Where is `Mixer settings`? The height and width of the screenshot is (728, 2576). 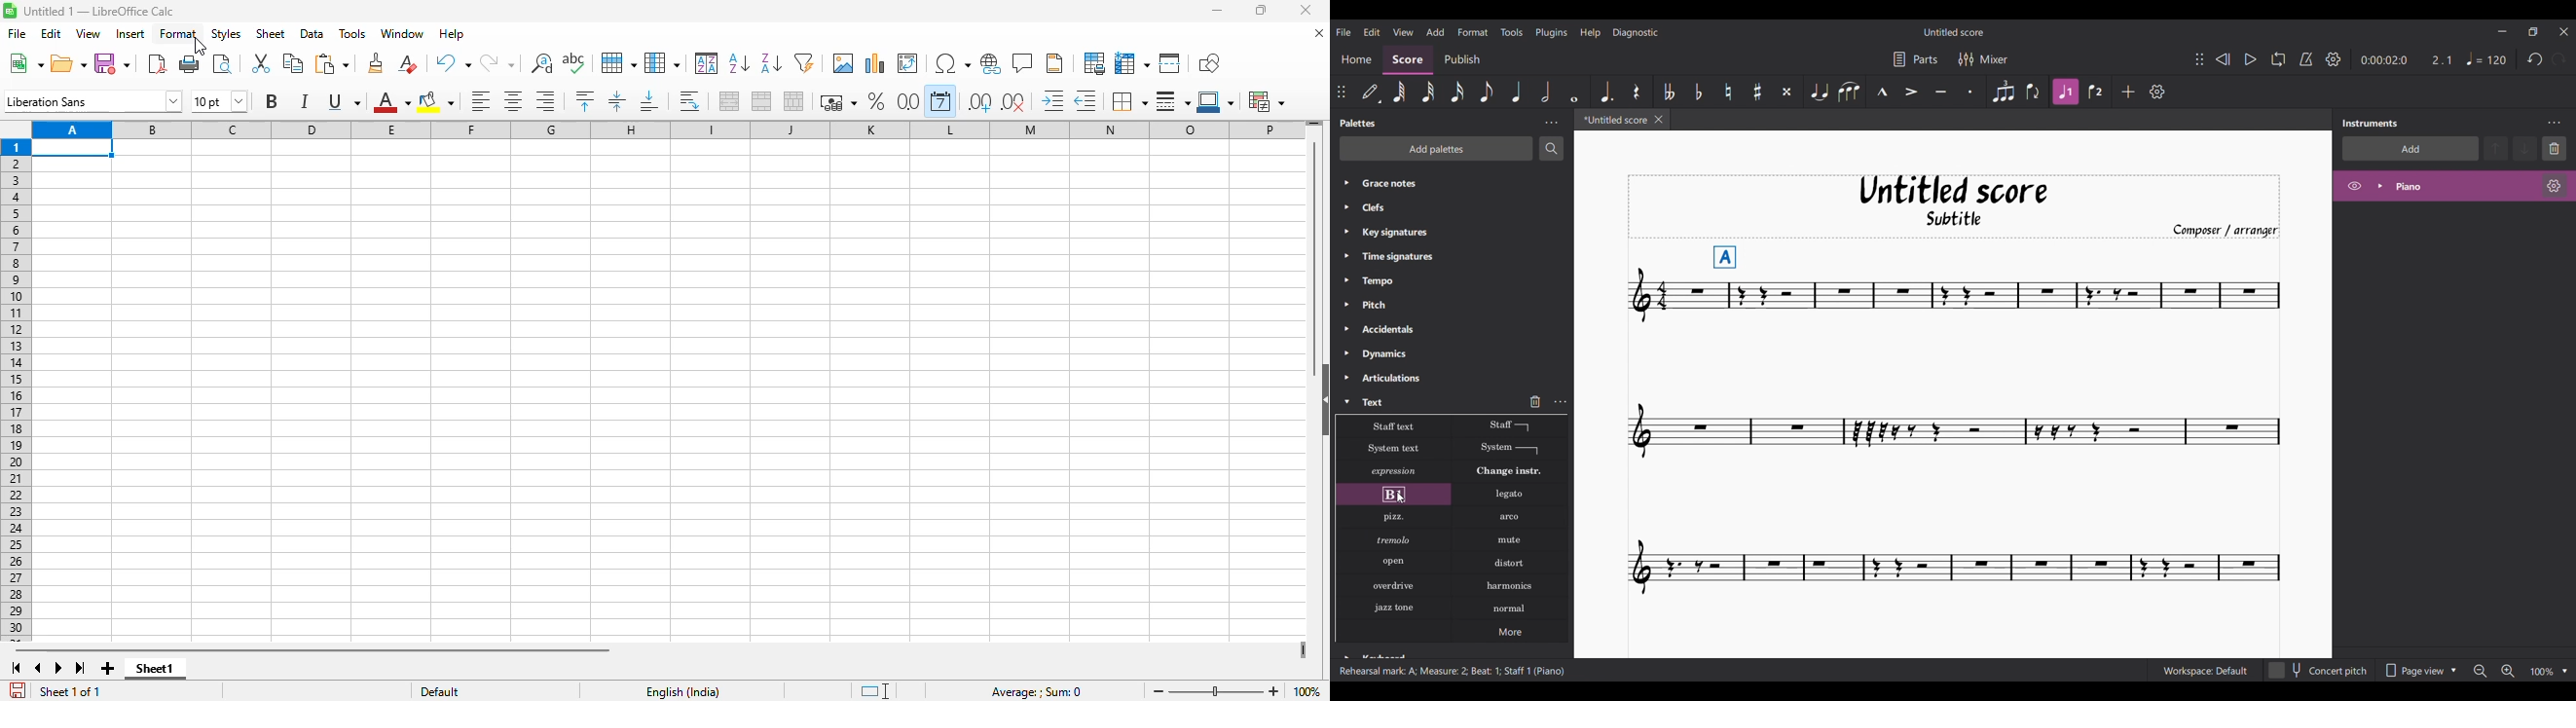
Mixer settings is located at coordinates (1983, 60).